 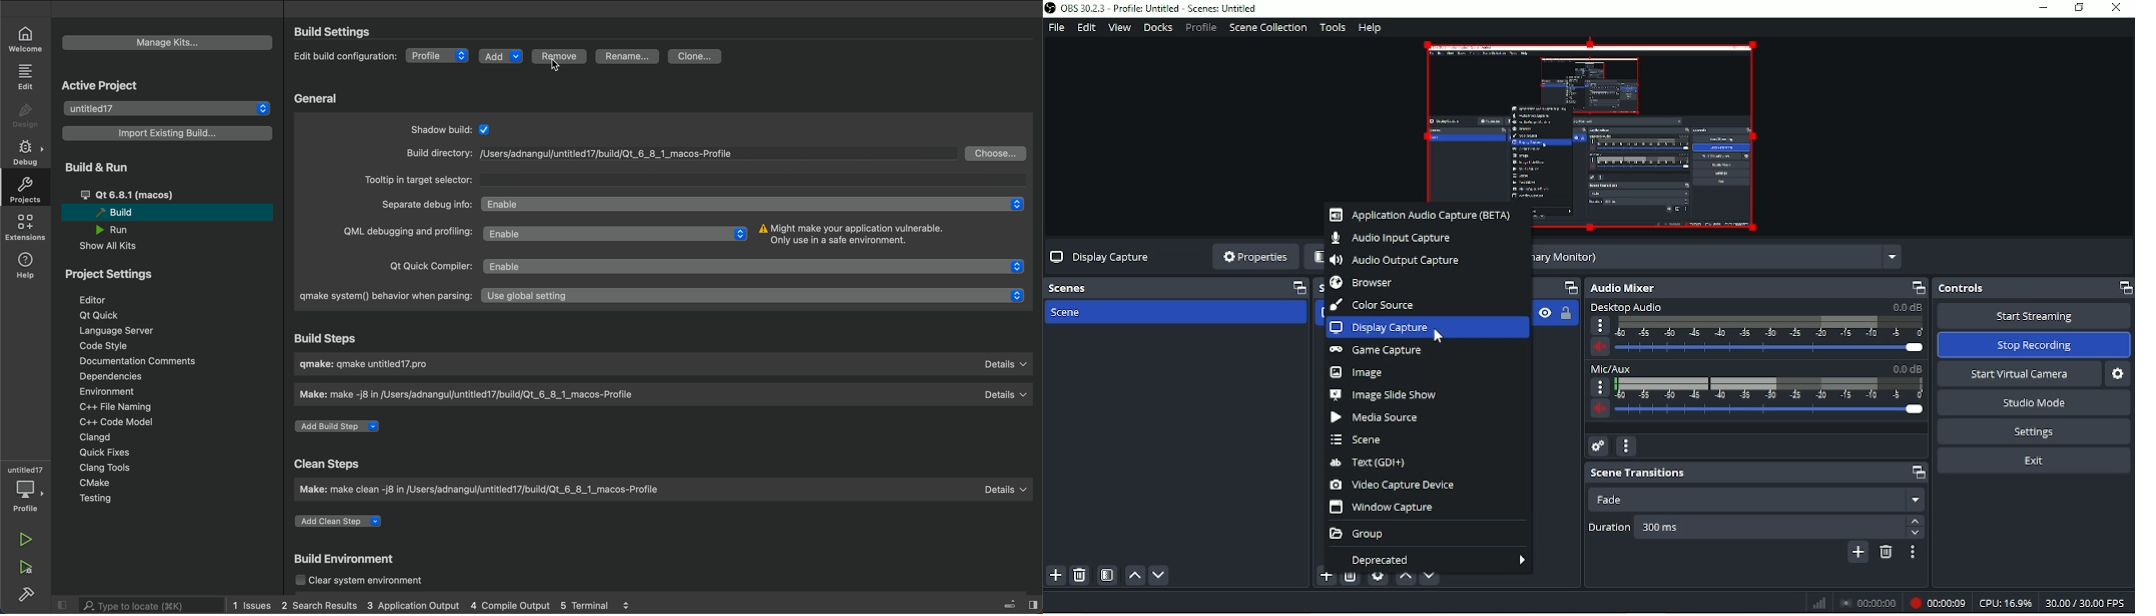 What do you see at coordinates (24, 113) in the screenshot?
I see `design` at bounding box center [24, 113].